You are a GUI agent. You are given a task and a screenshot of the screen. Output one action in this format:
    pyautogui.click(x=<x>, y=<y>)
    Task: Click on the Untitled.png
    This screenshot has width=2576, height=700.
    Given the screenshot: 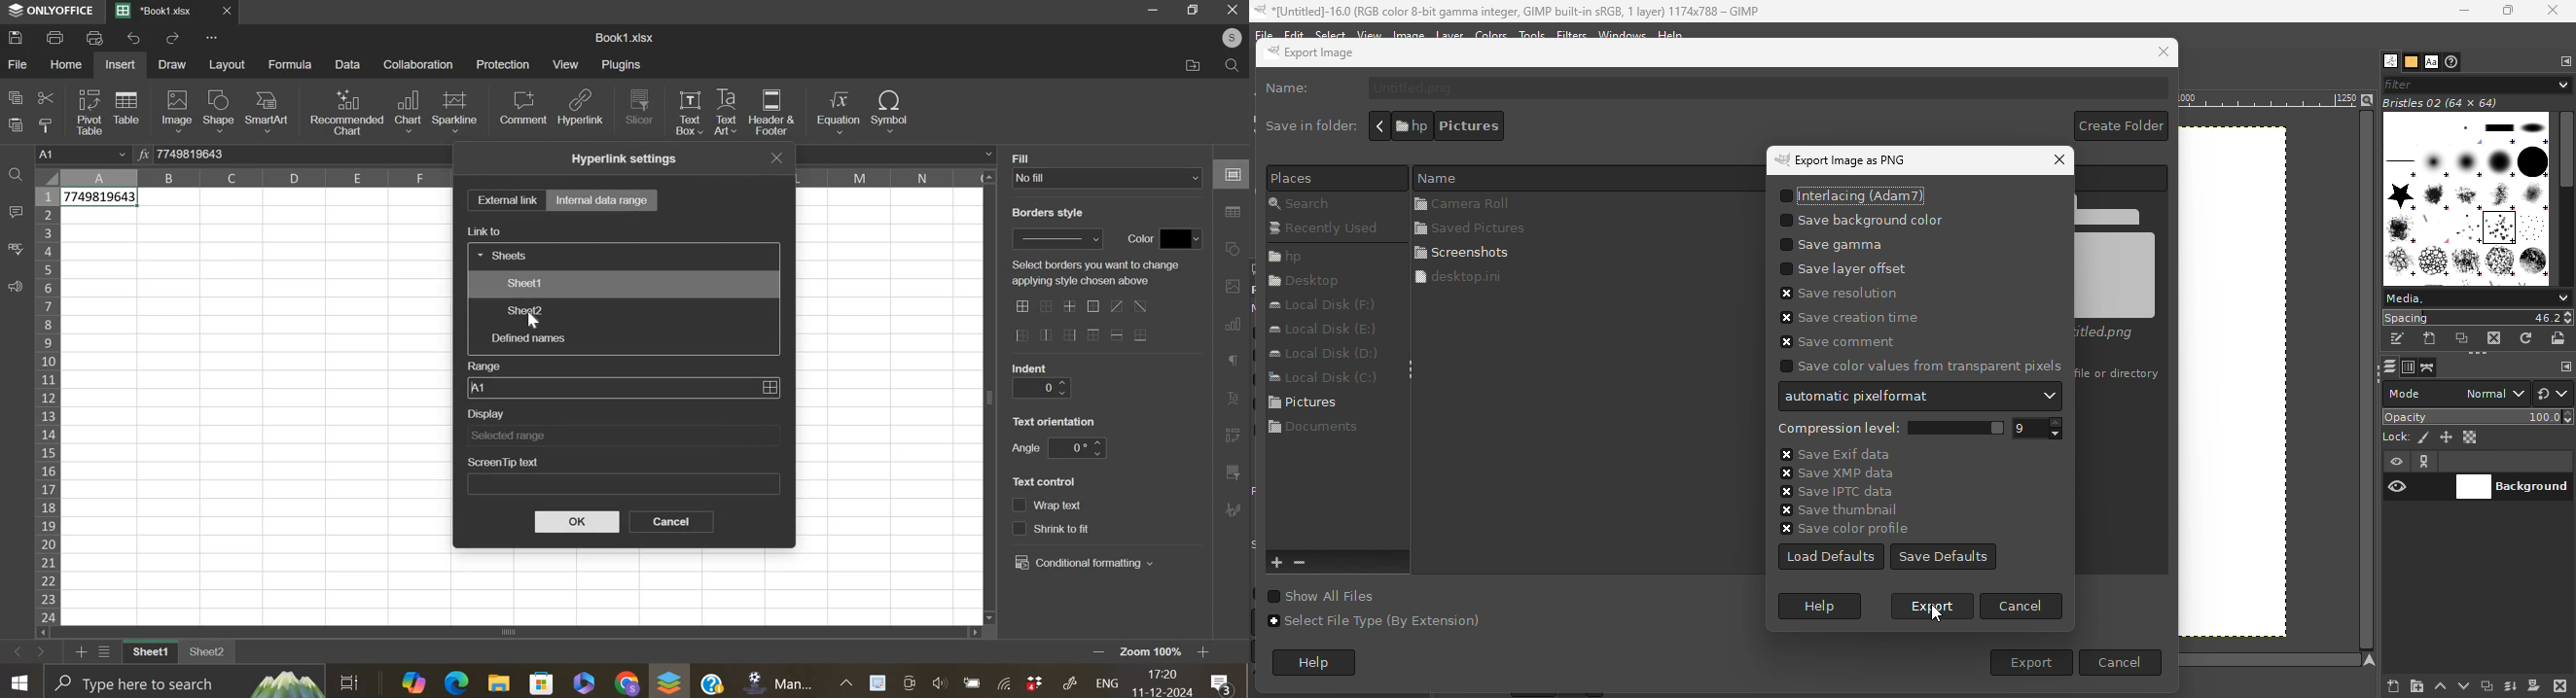 What is the action you would take?
    pyautogui.click(x=1767, y=88)
    